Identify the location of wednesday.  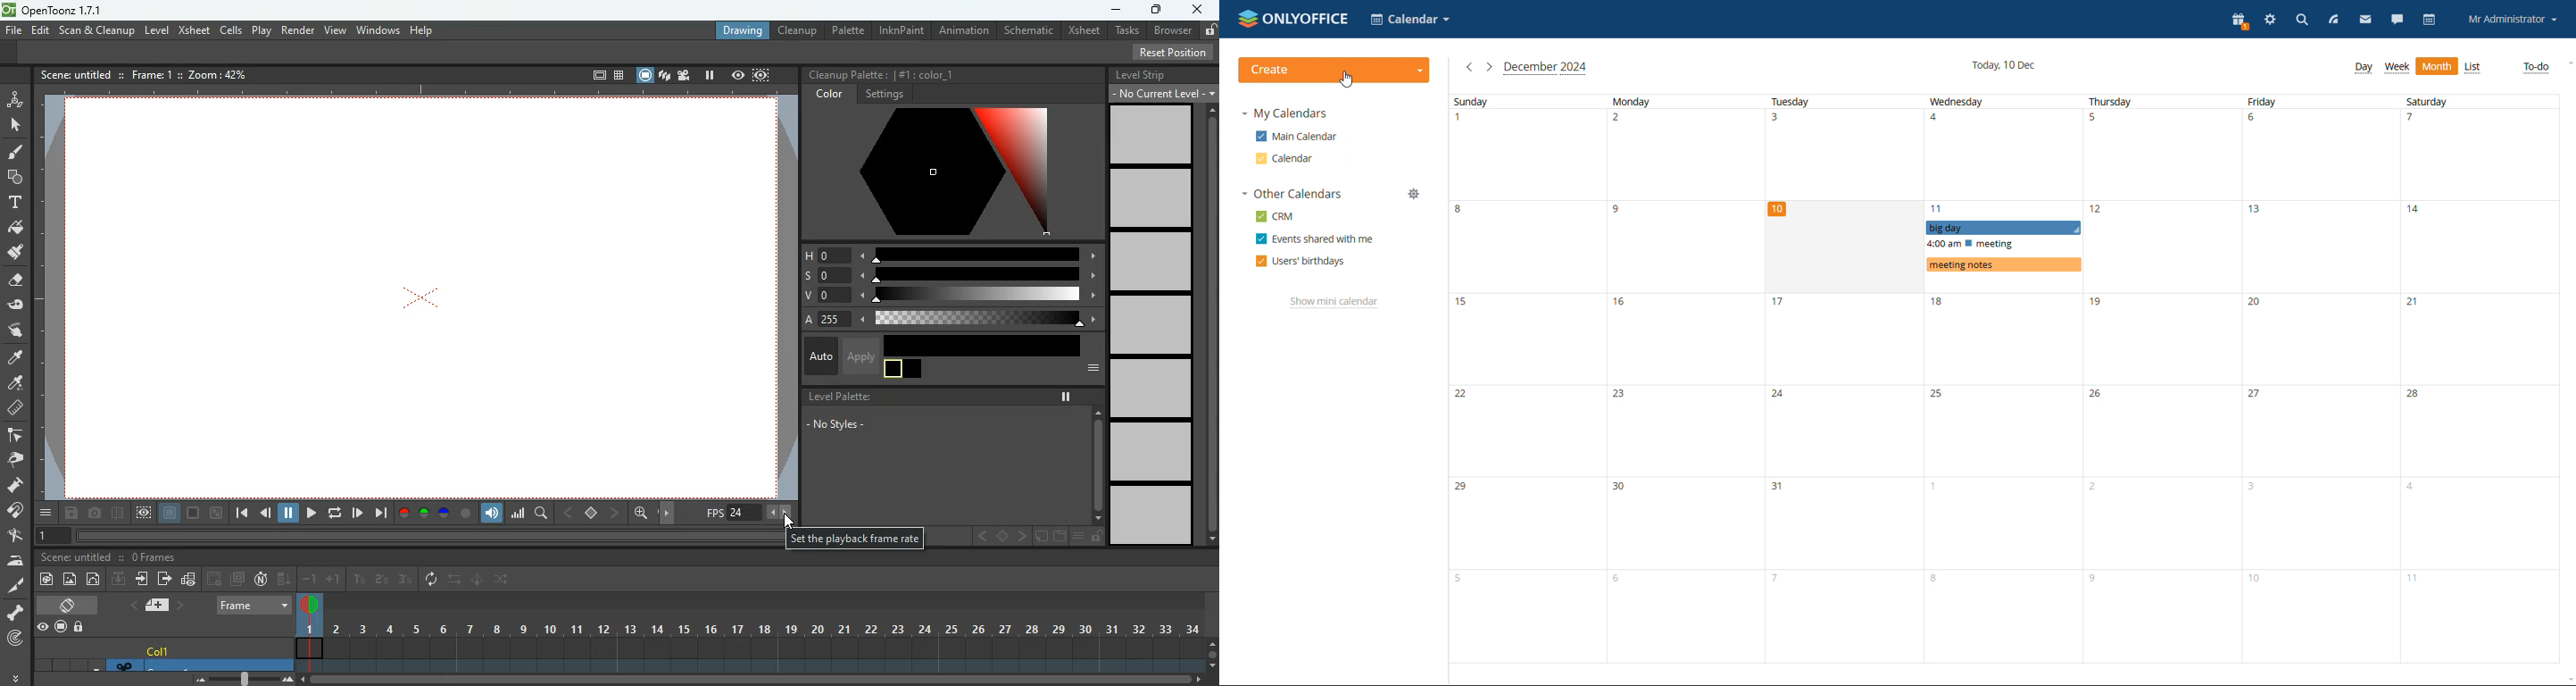
(2004, 378).